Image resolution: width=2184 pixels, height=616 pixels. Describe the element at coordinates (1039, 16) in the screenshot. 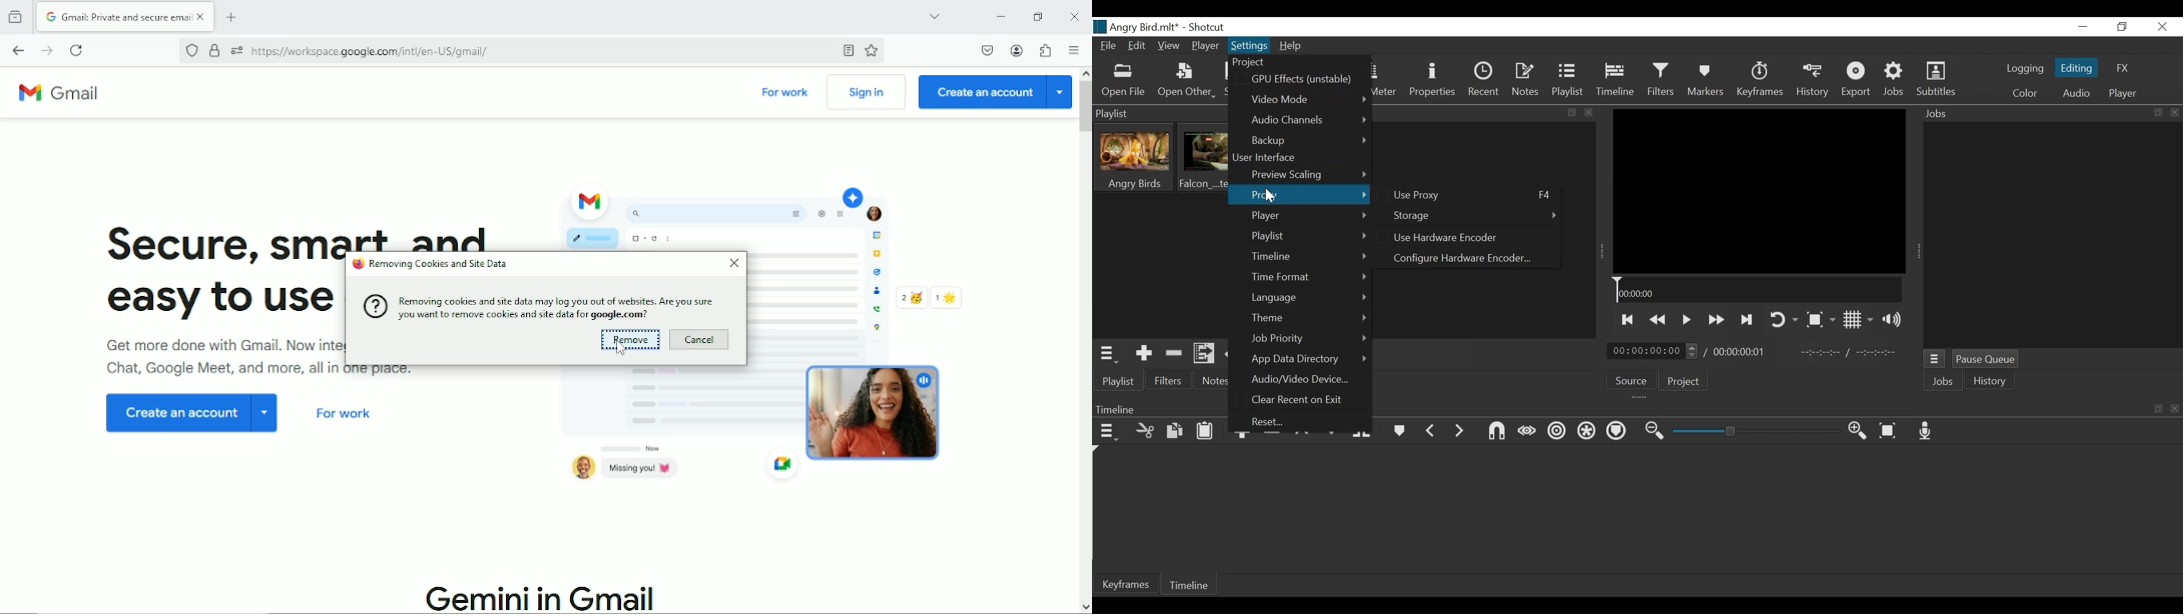

I see `restore down` at that location.